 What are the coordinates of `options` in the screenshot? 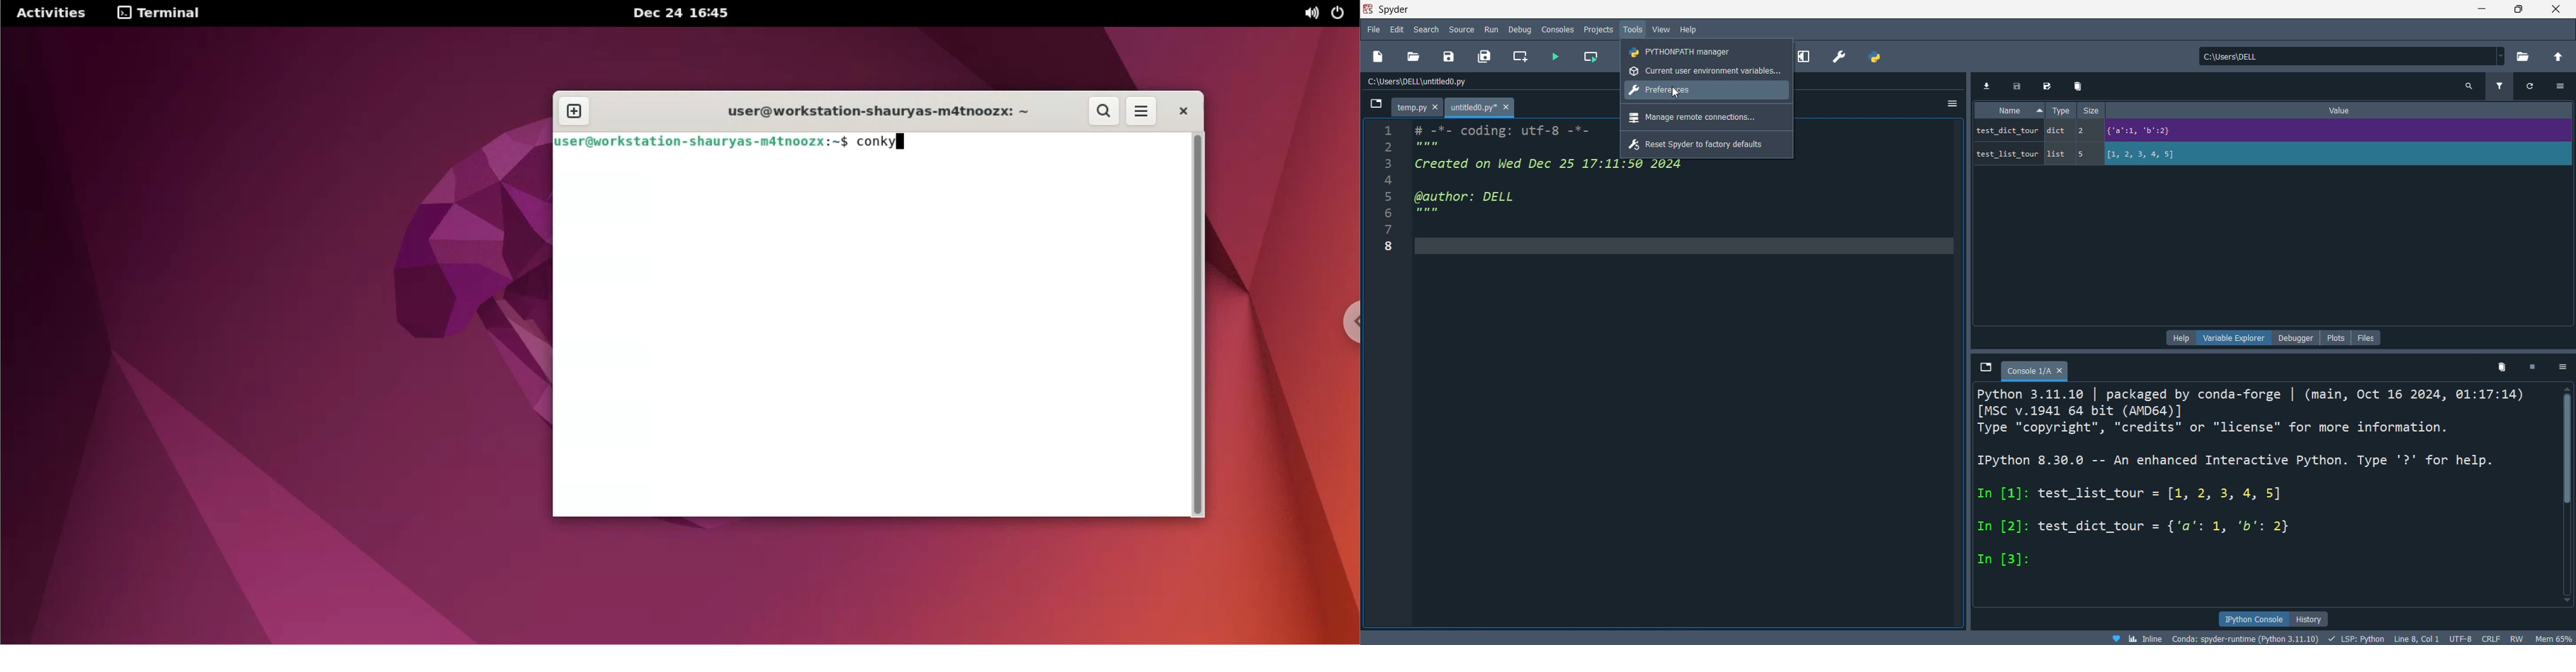 It's located at (2562, 89).